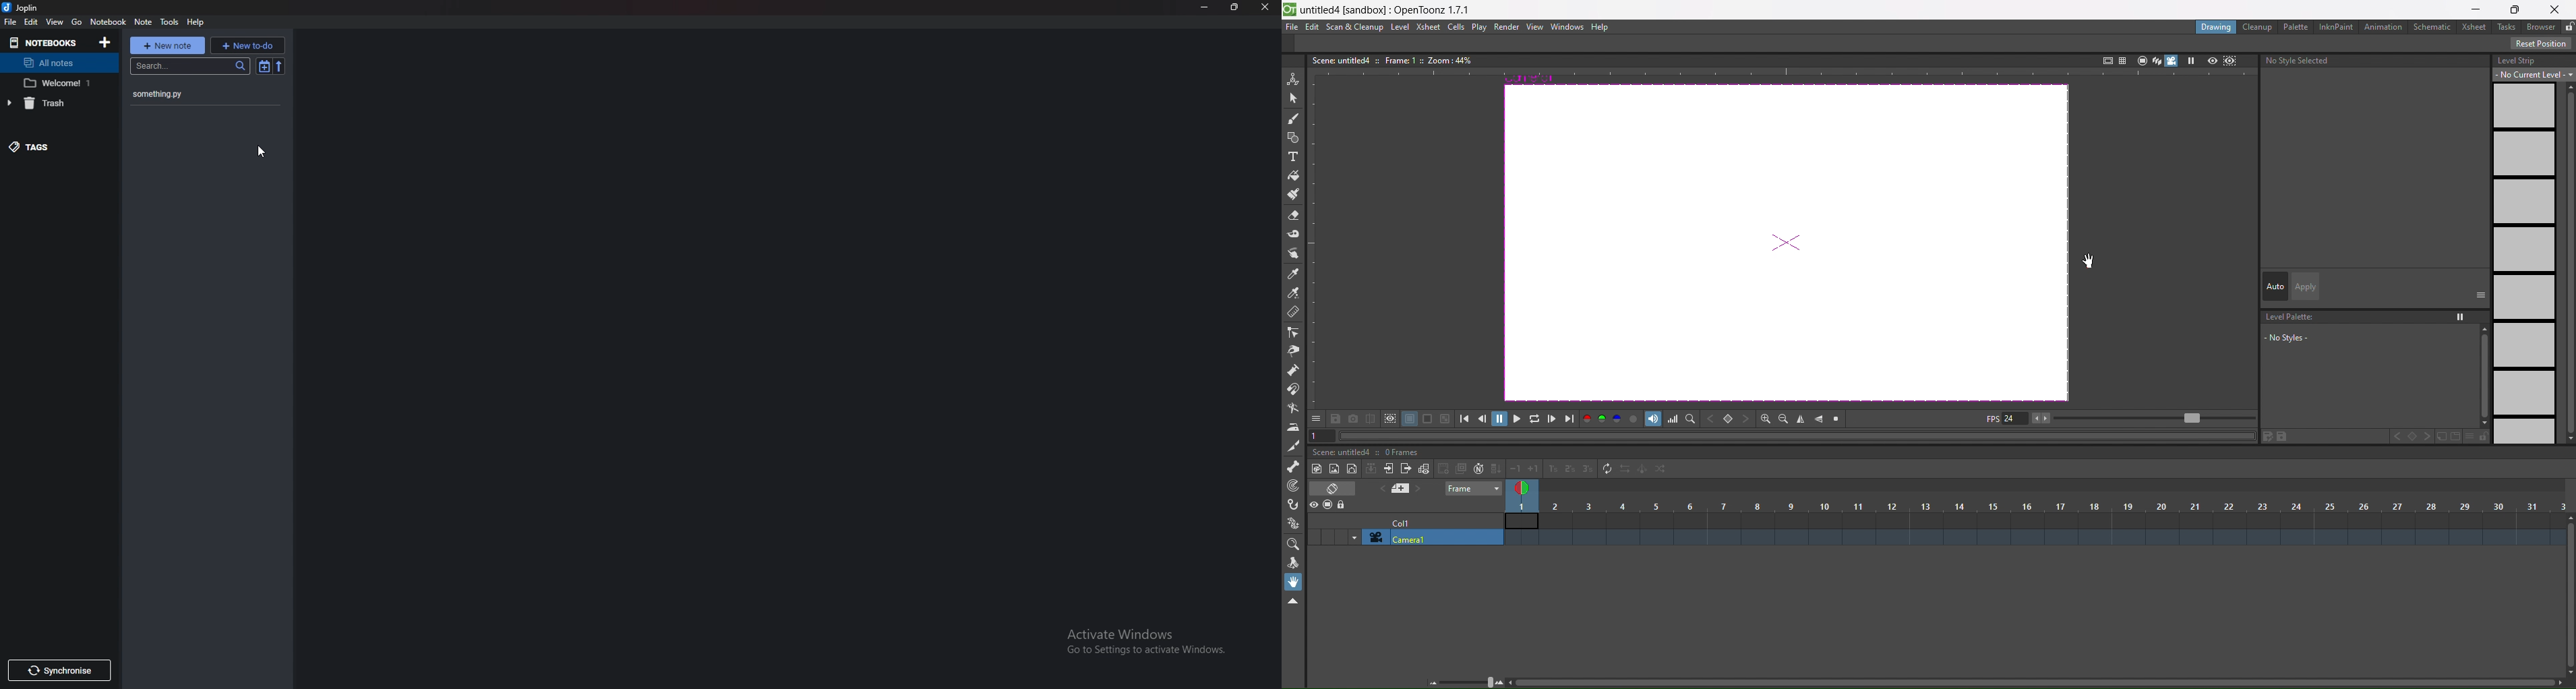 Image resolution: width=2576 pixels, height=700 pixels. What do you see at coordinates (1838, 419) in the screenshot?
I see `reset view` at bounding box center [1838, 419].